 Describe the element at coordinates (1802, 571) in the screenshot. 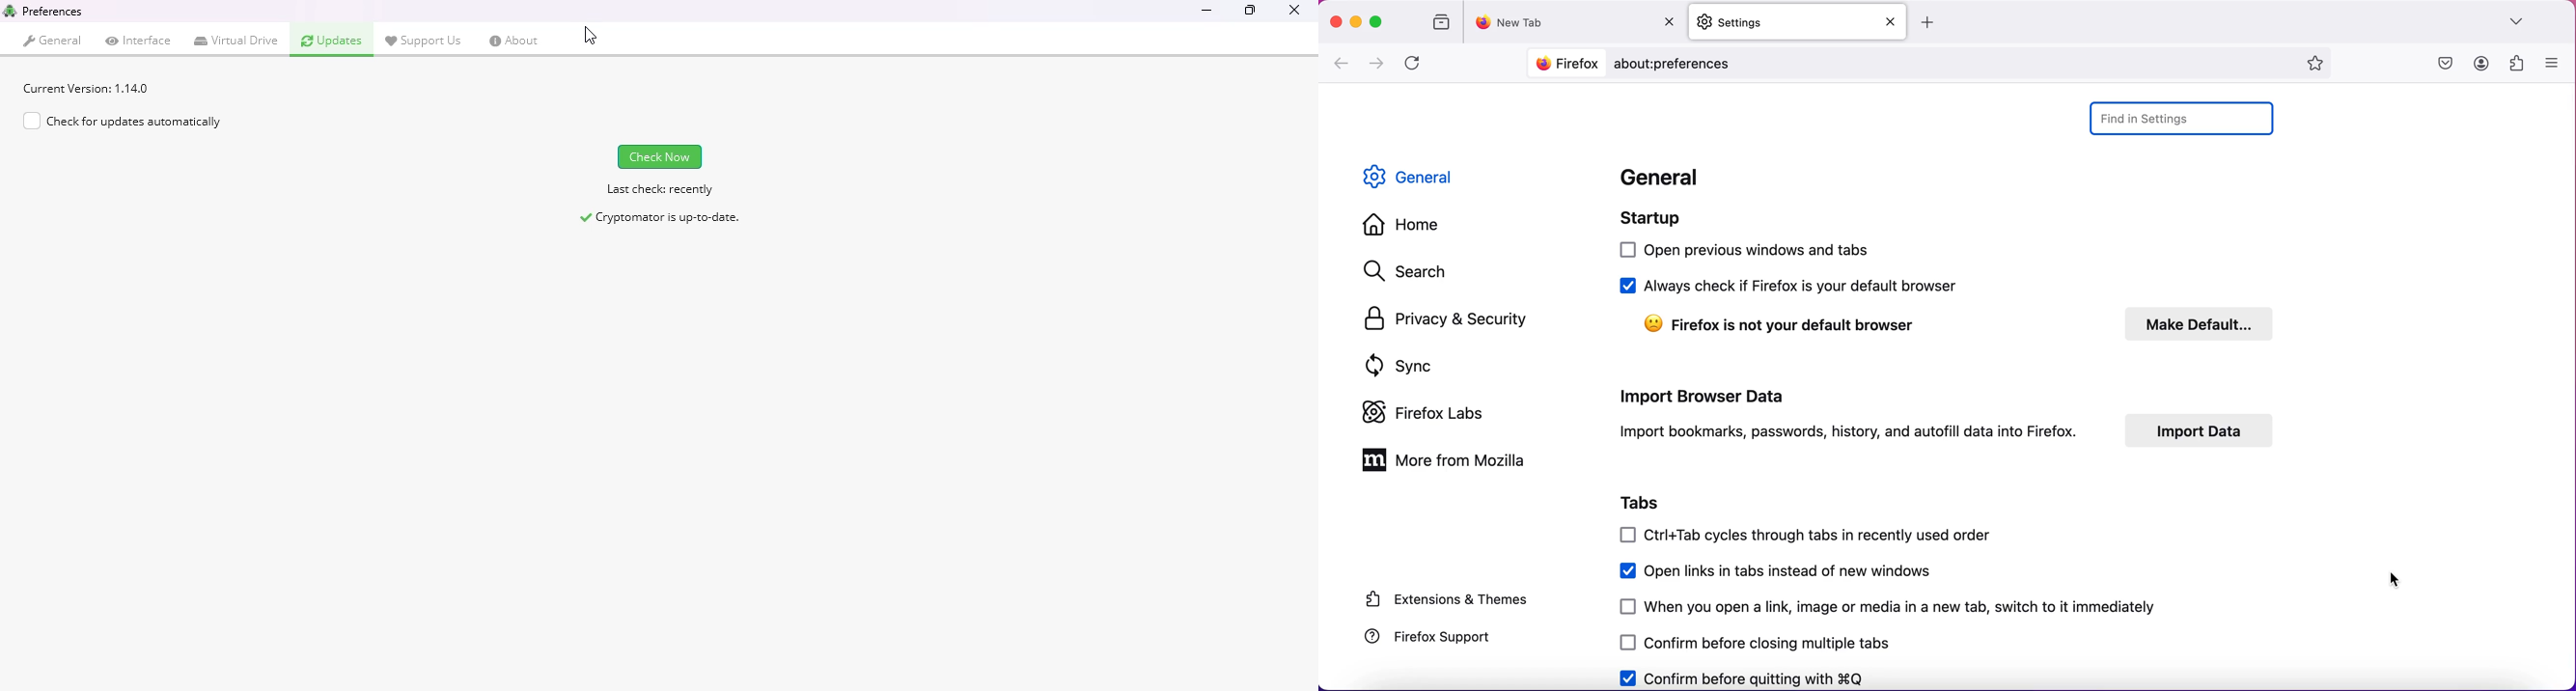

I see `open links in tabs instead of new windows` at that location.